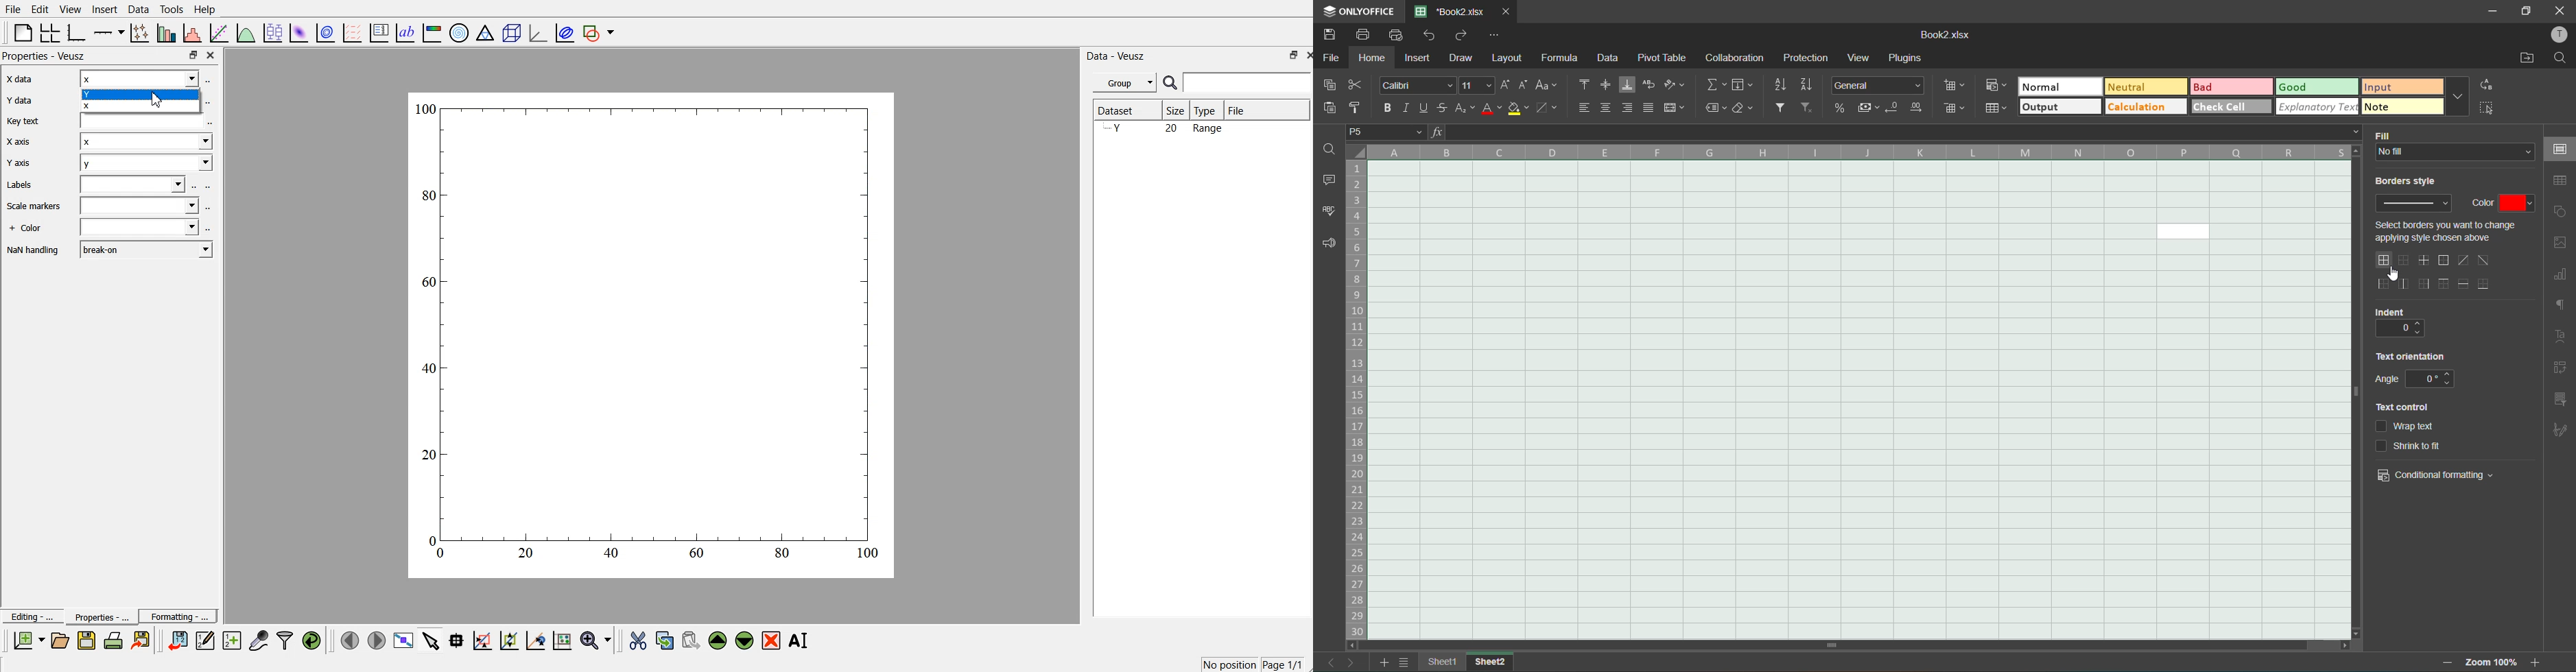  I want to click on horizontal line only, so click(2463, 283).